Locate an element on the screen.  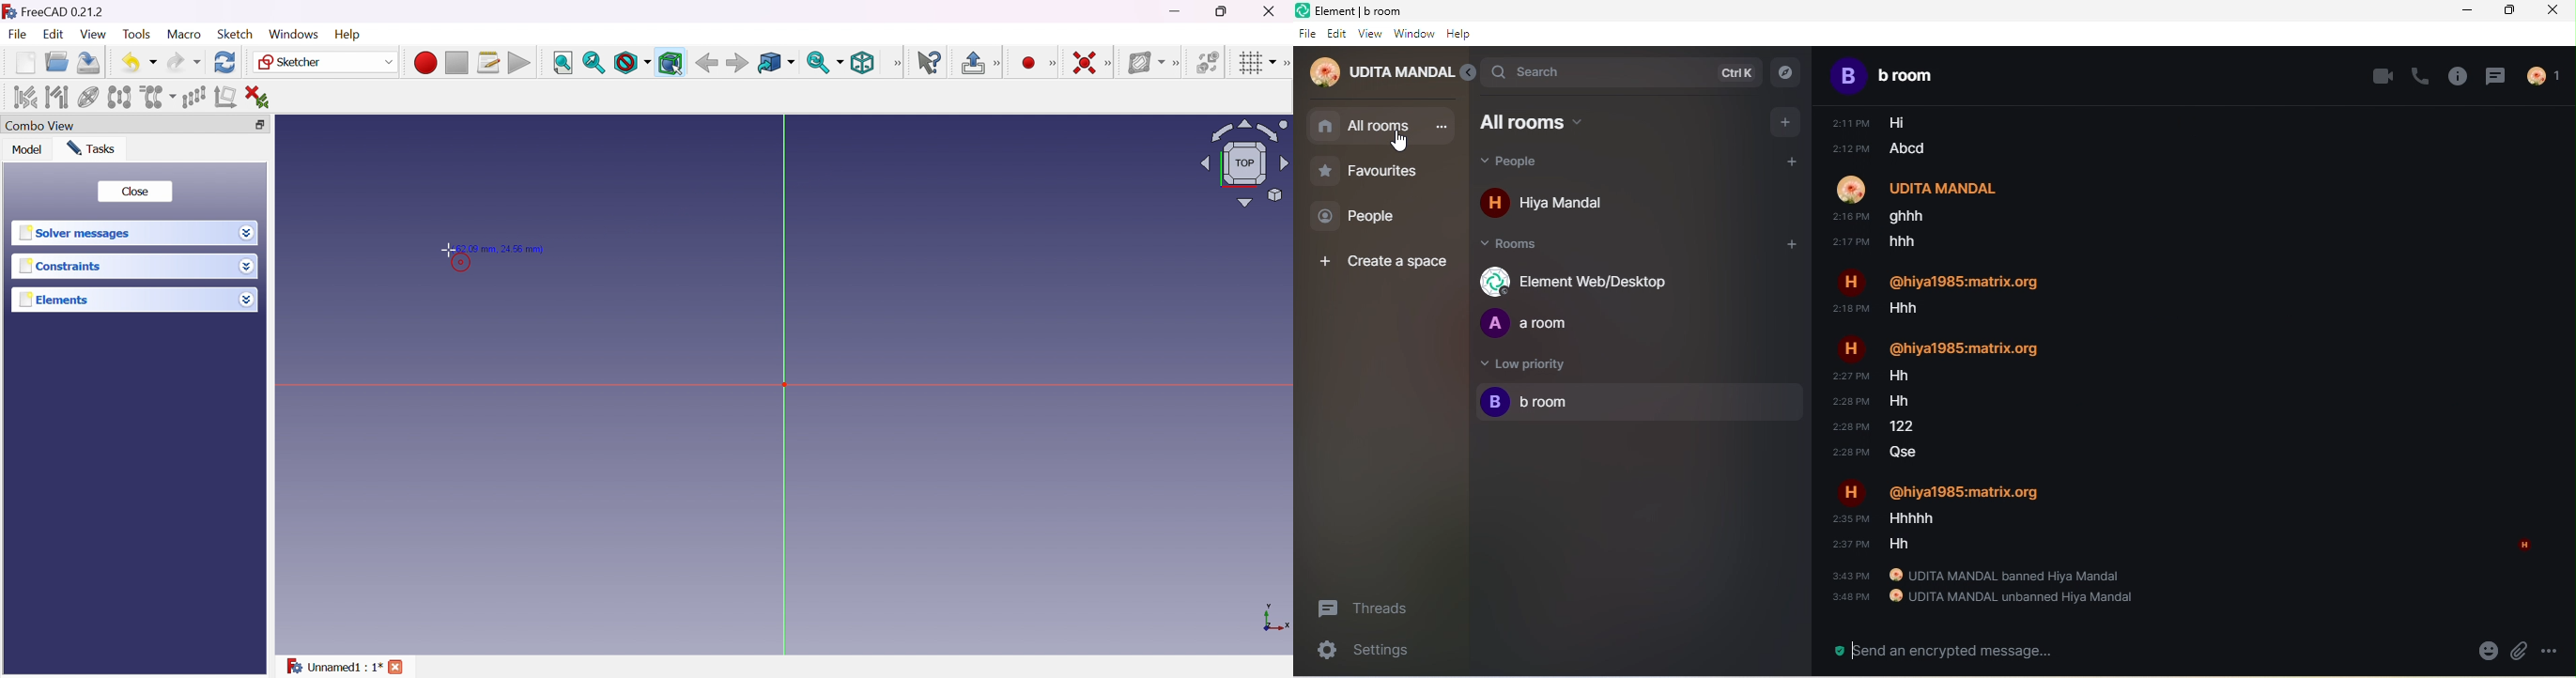
rooms is located at coordinates (1519, 247).